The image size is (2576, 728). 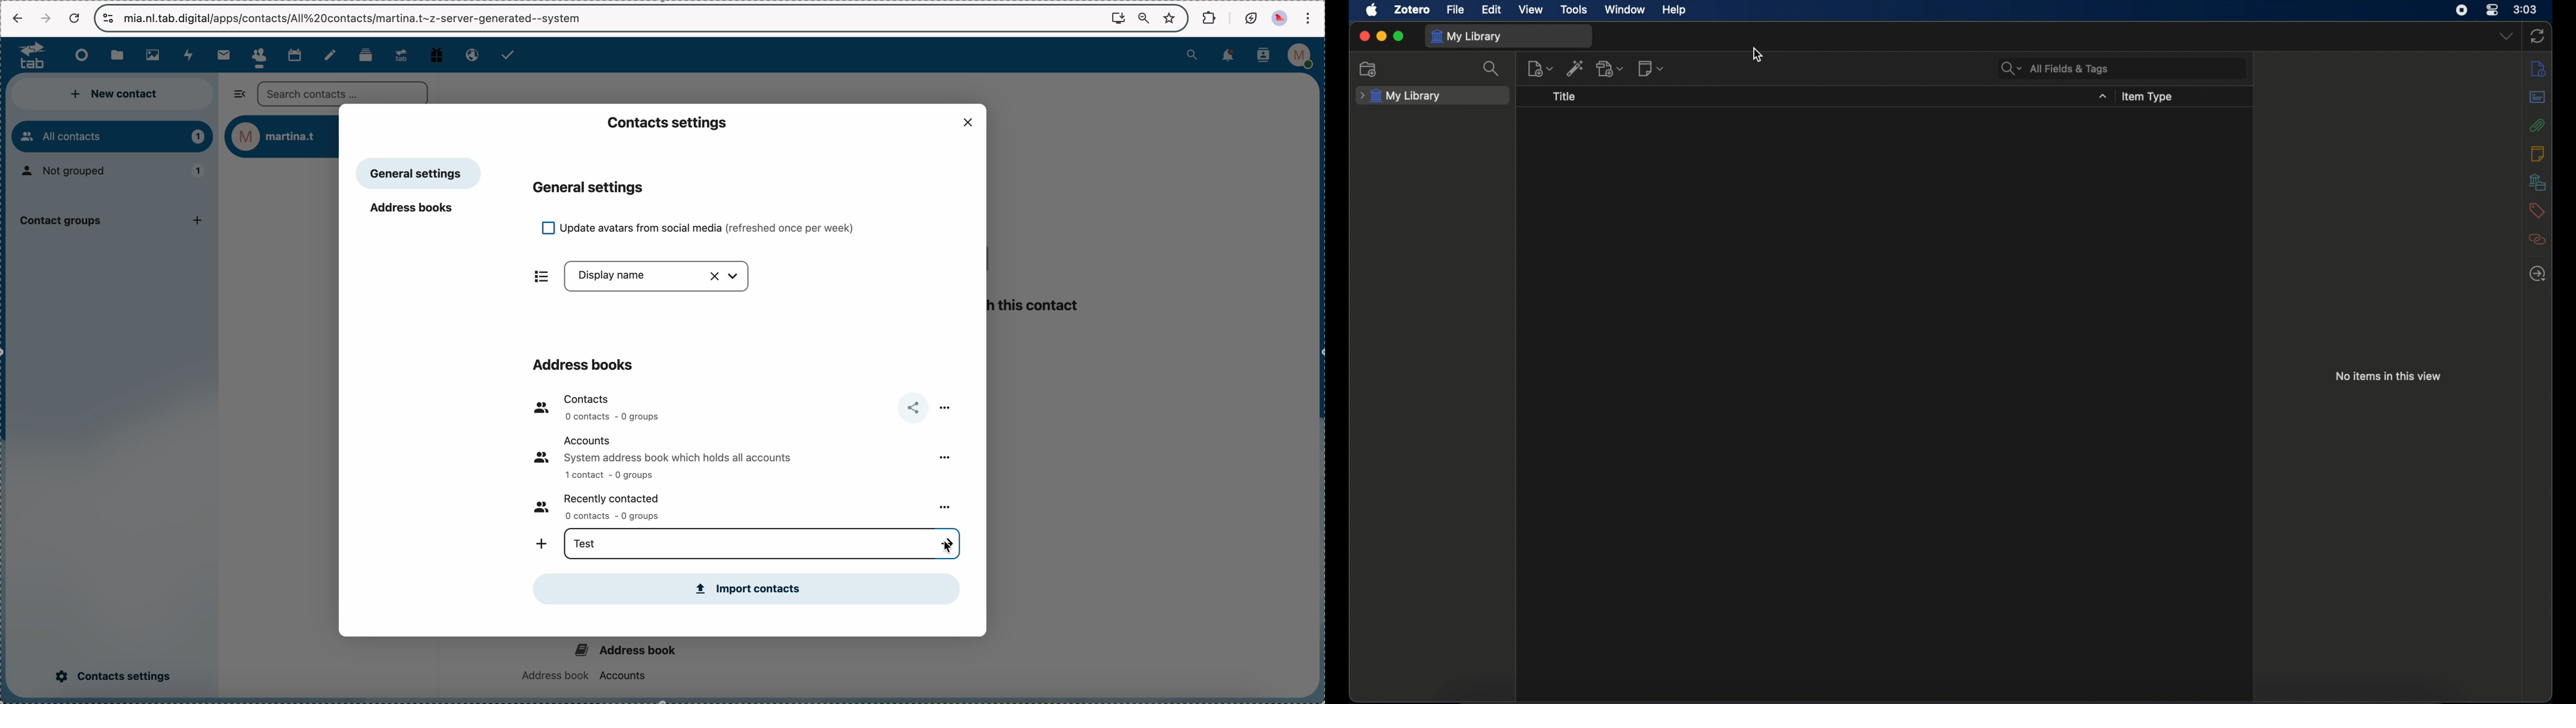 What do you see at coordinates (2389, 375) in the screenshot?
I see `no items in this view` at bounding box center [2389, 375].